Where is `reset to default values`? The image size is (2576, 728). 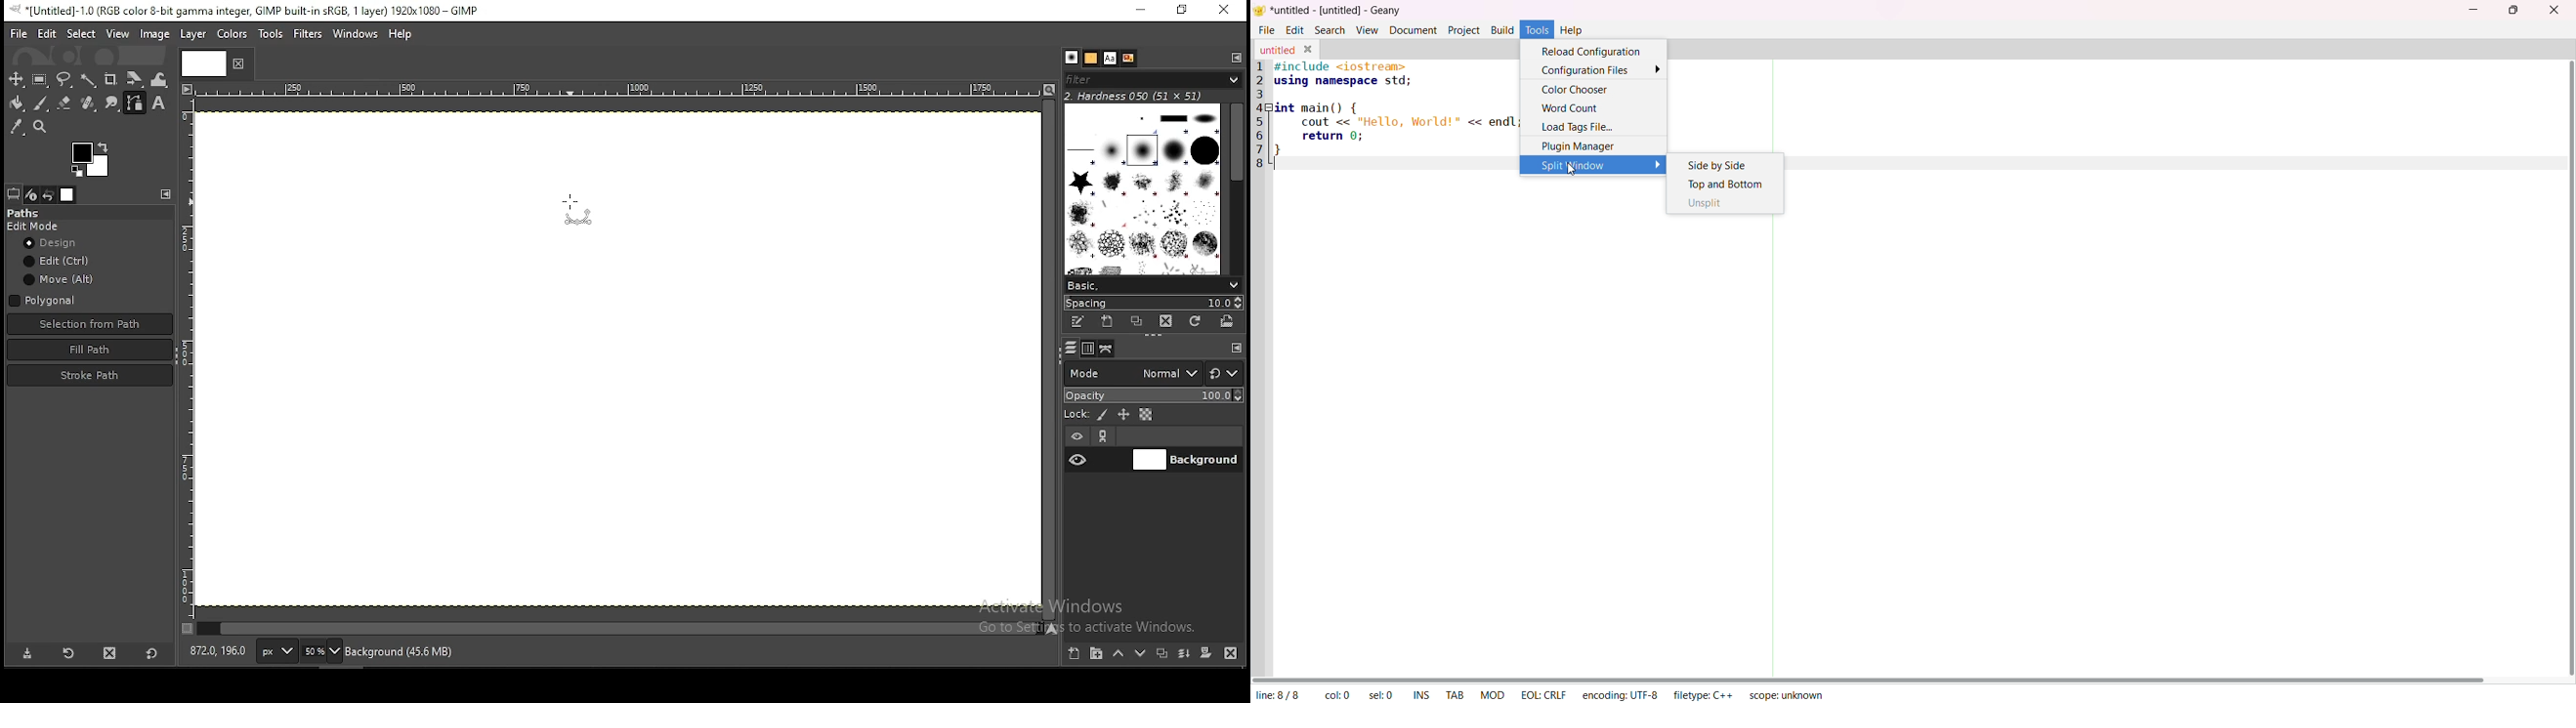
reset to default values is located at coordinates (152, 658).